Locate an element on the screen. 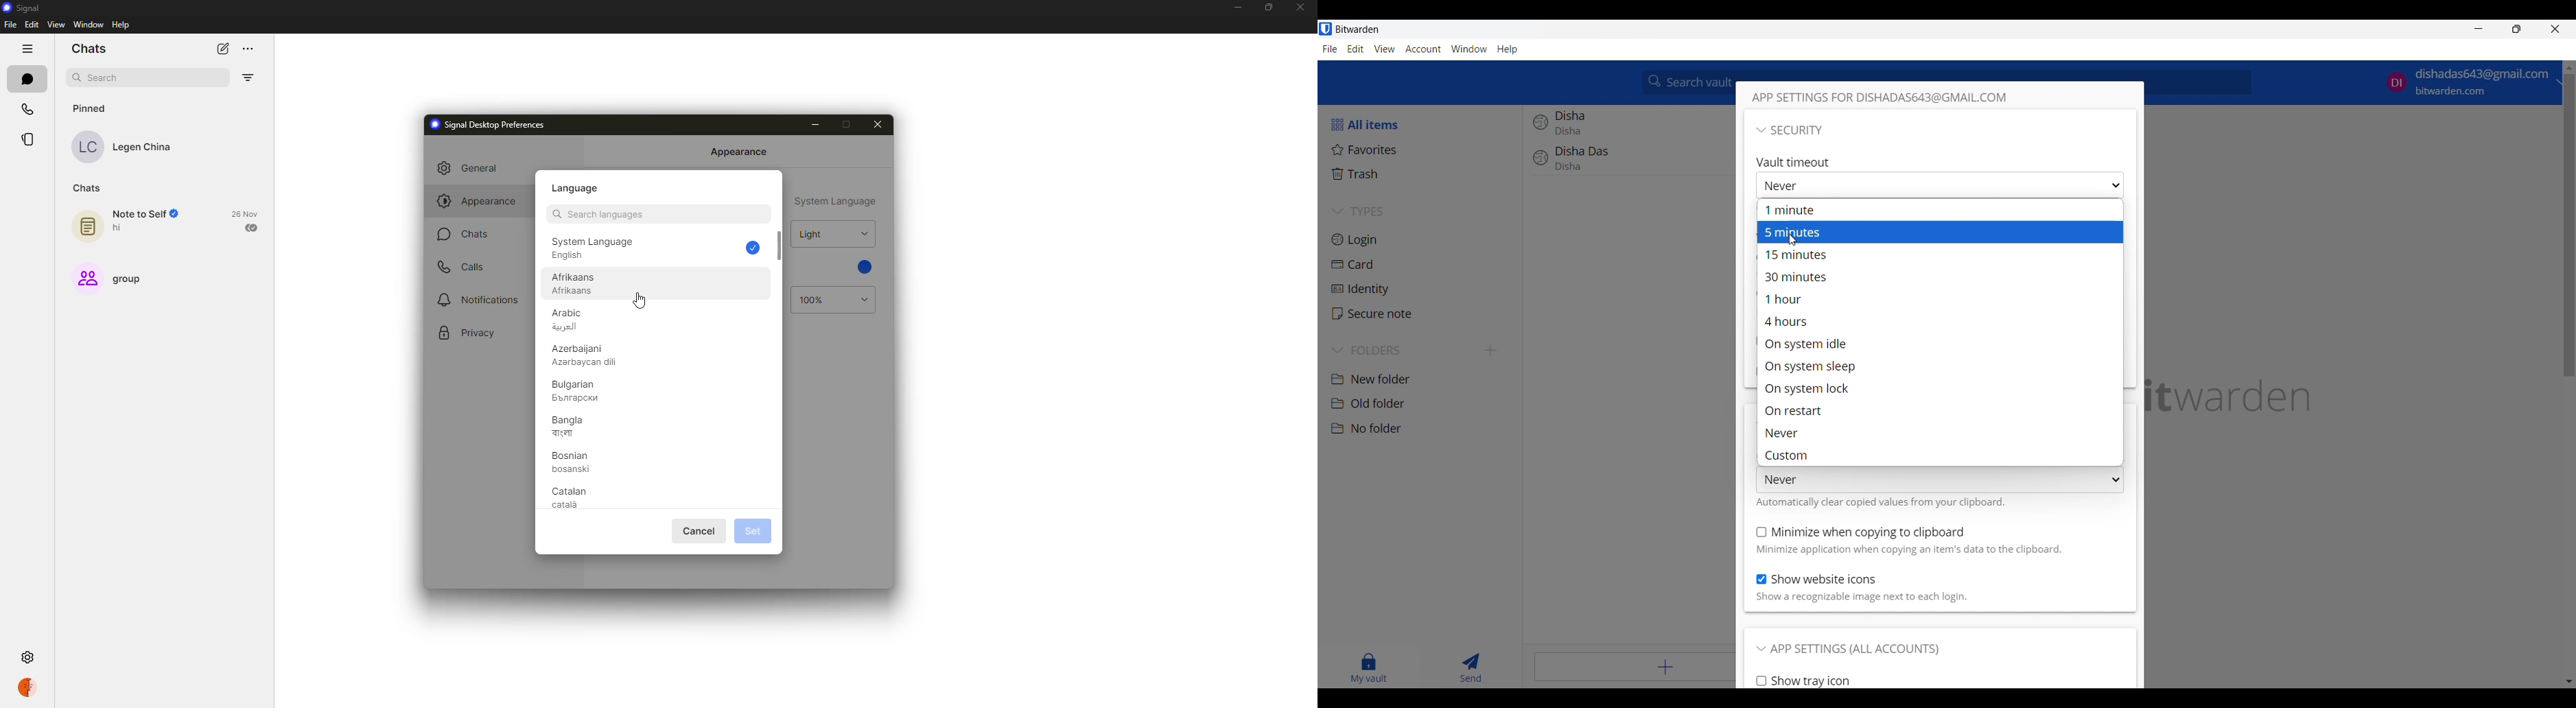 Image resolution: width=2576 pixels, height=728 pixels. notifications is located at coordinates (480, 298).